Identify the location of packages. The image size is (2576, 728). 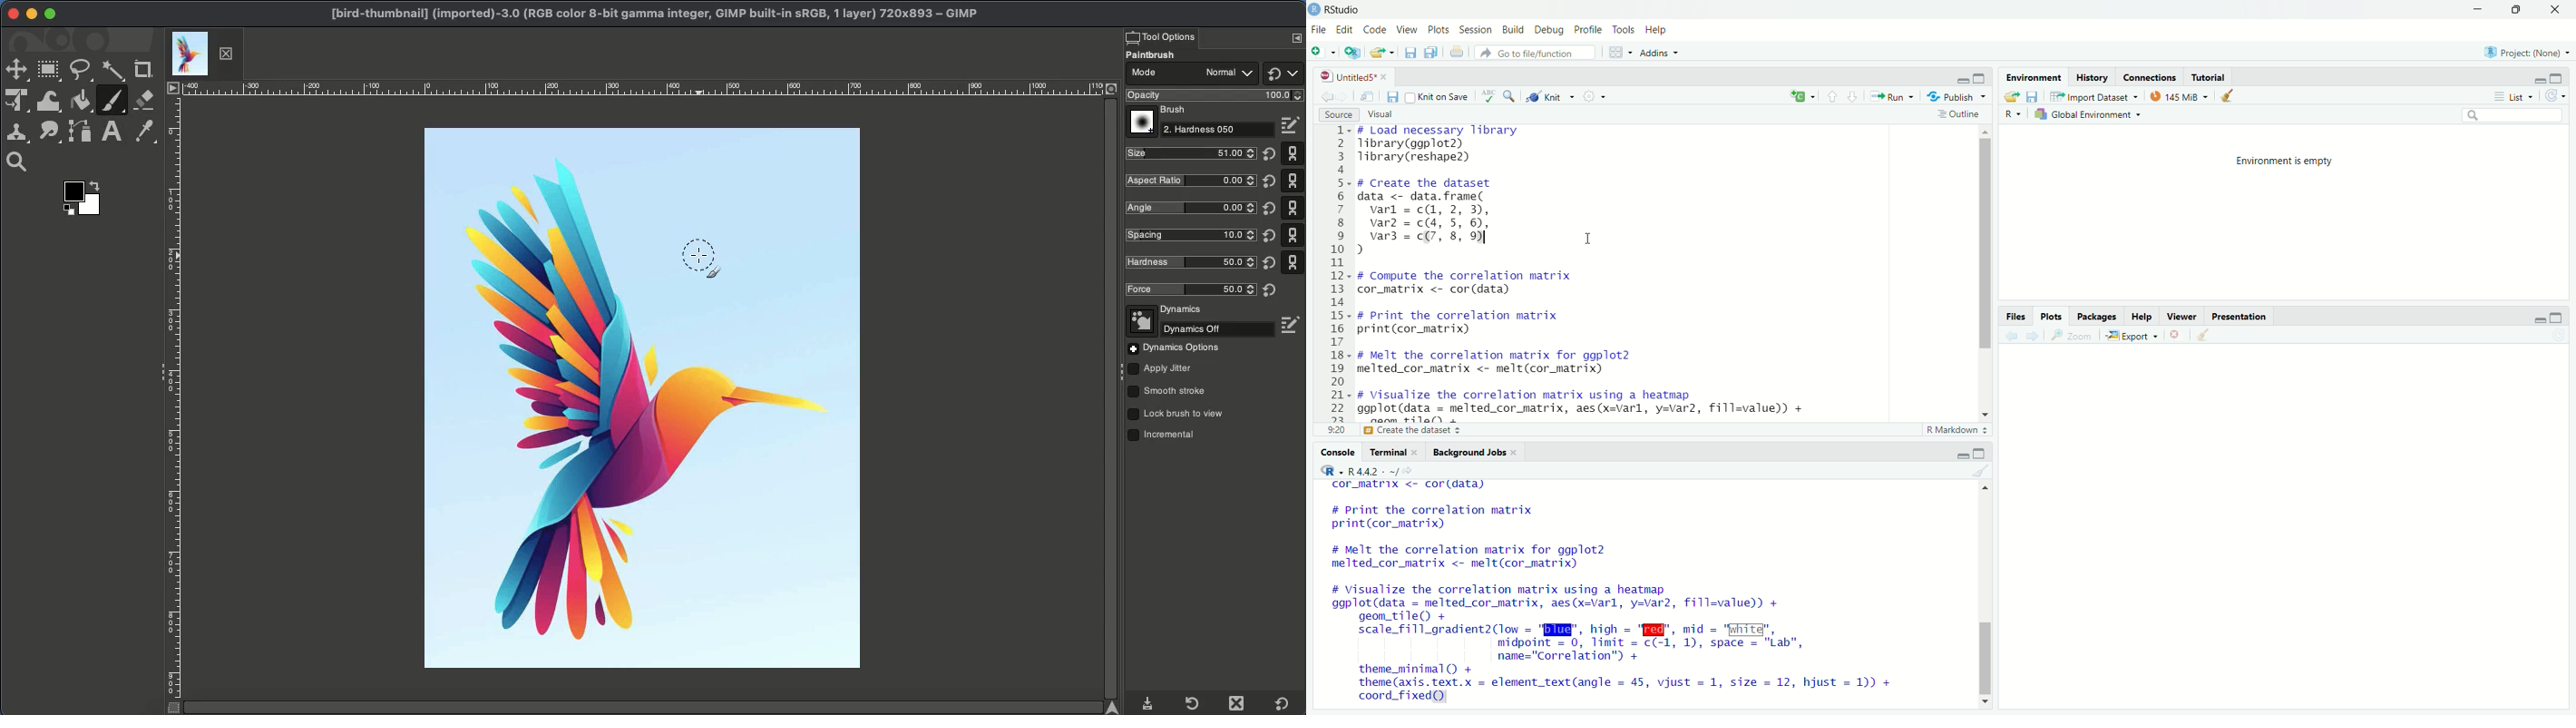
(2095, 316).